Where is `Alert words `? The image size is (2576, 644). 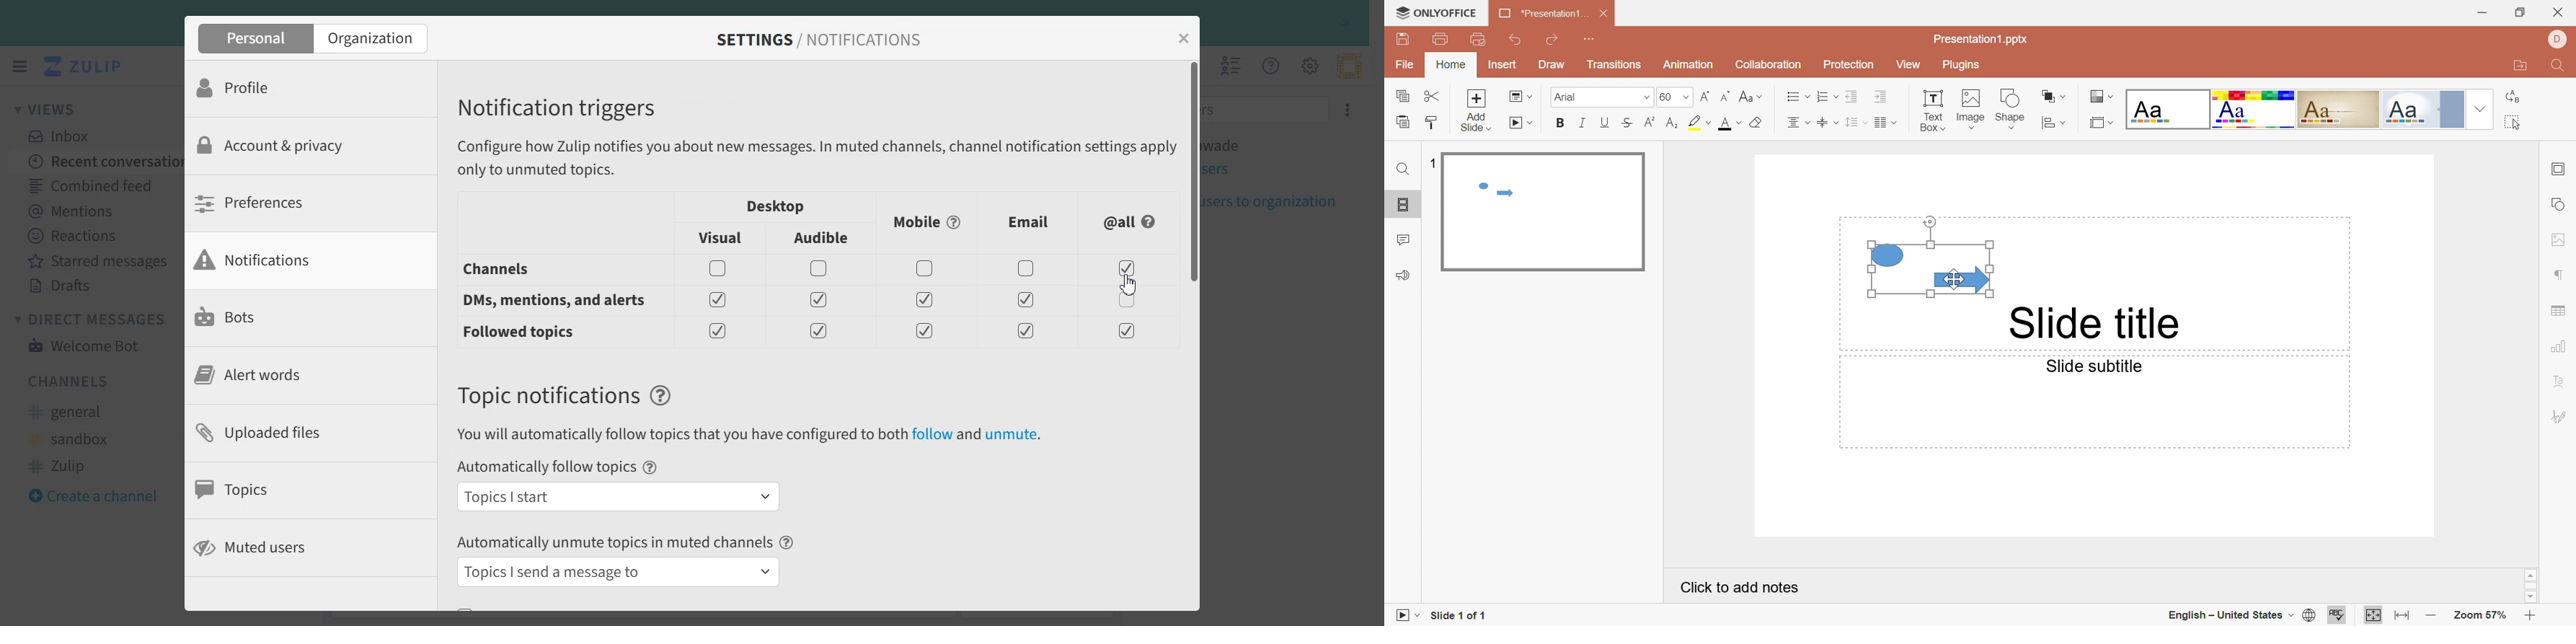 Alert words  is located at coordinates (291, 375).